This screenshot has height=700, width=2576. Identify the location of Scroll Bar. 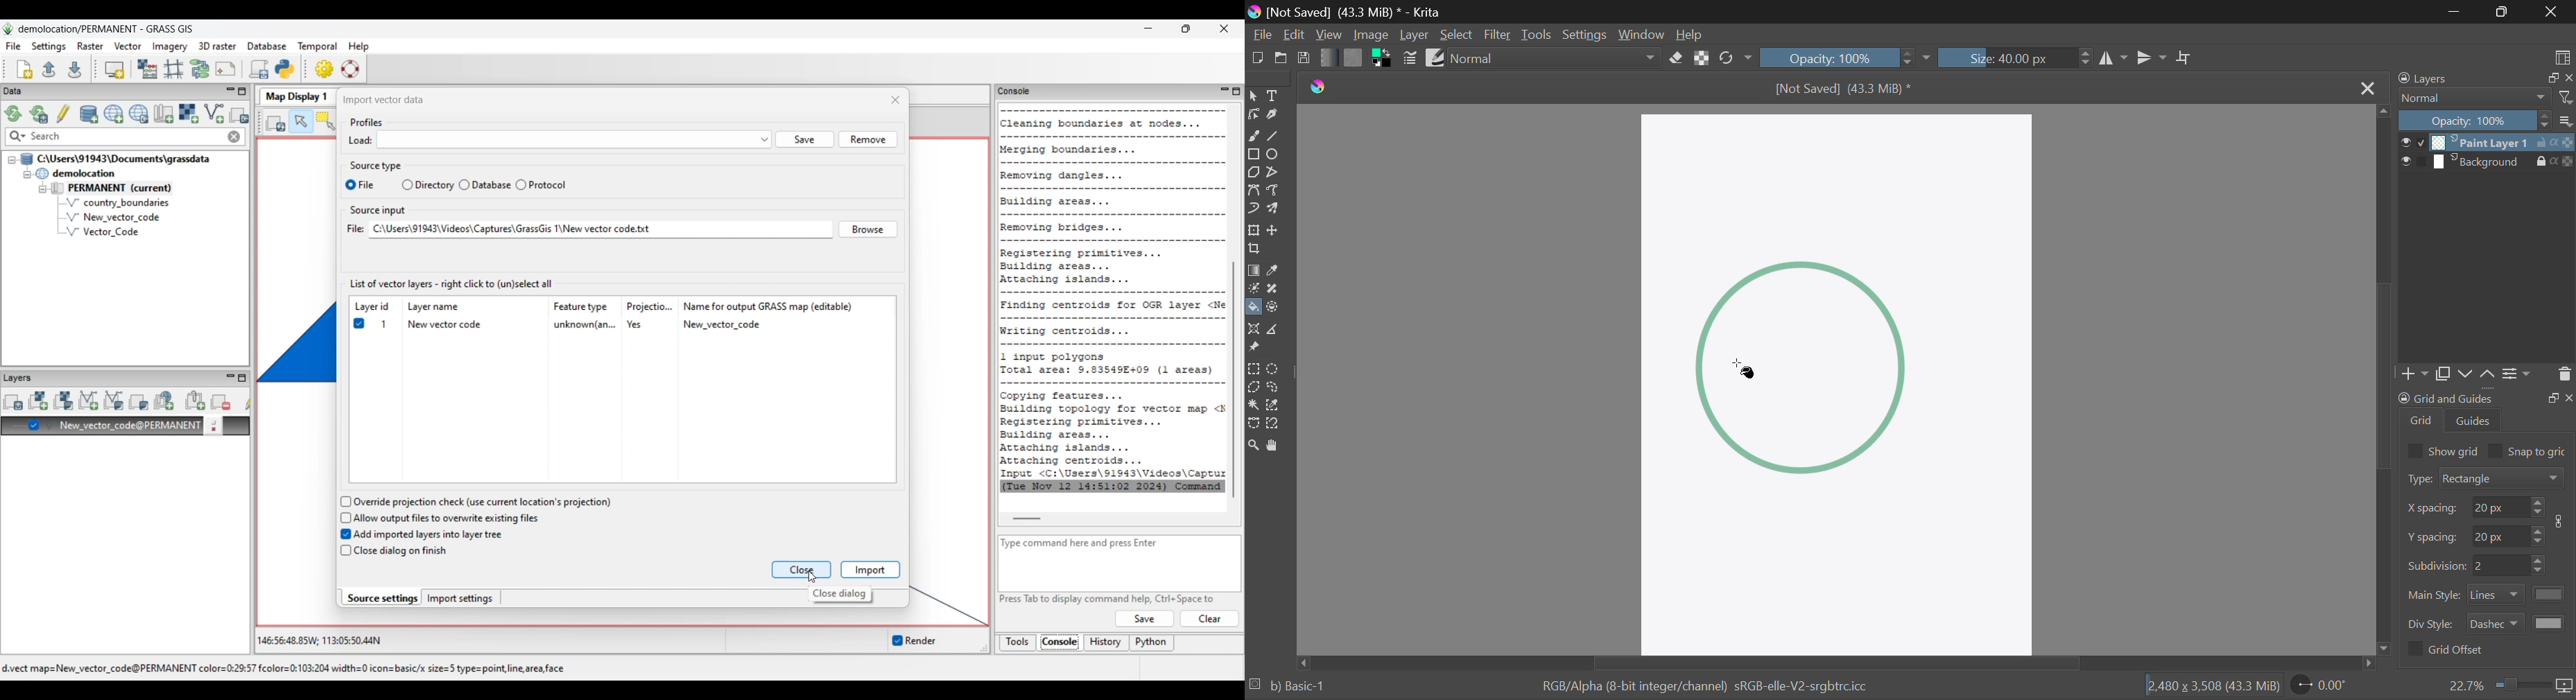
(2386, 385).